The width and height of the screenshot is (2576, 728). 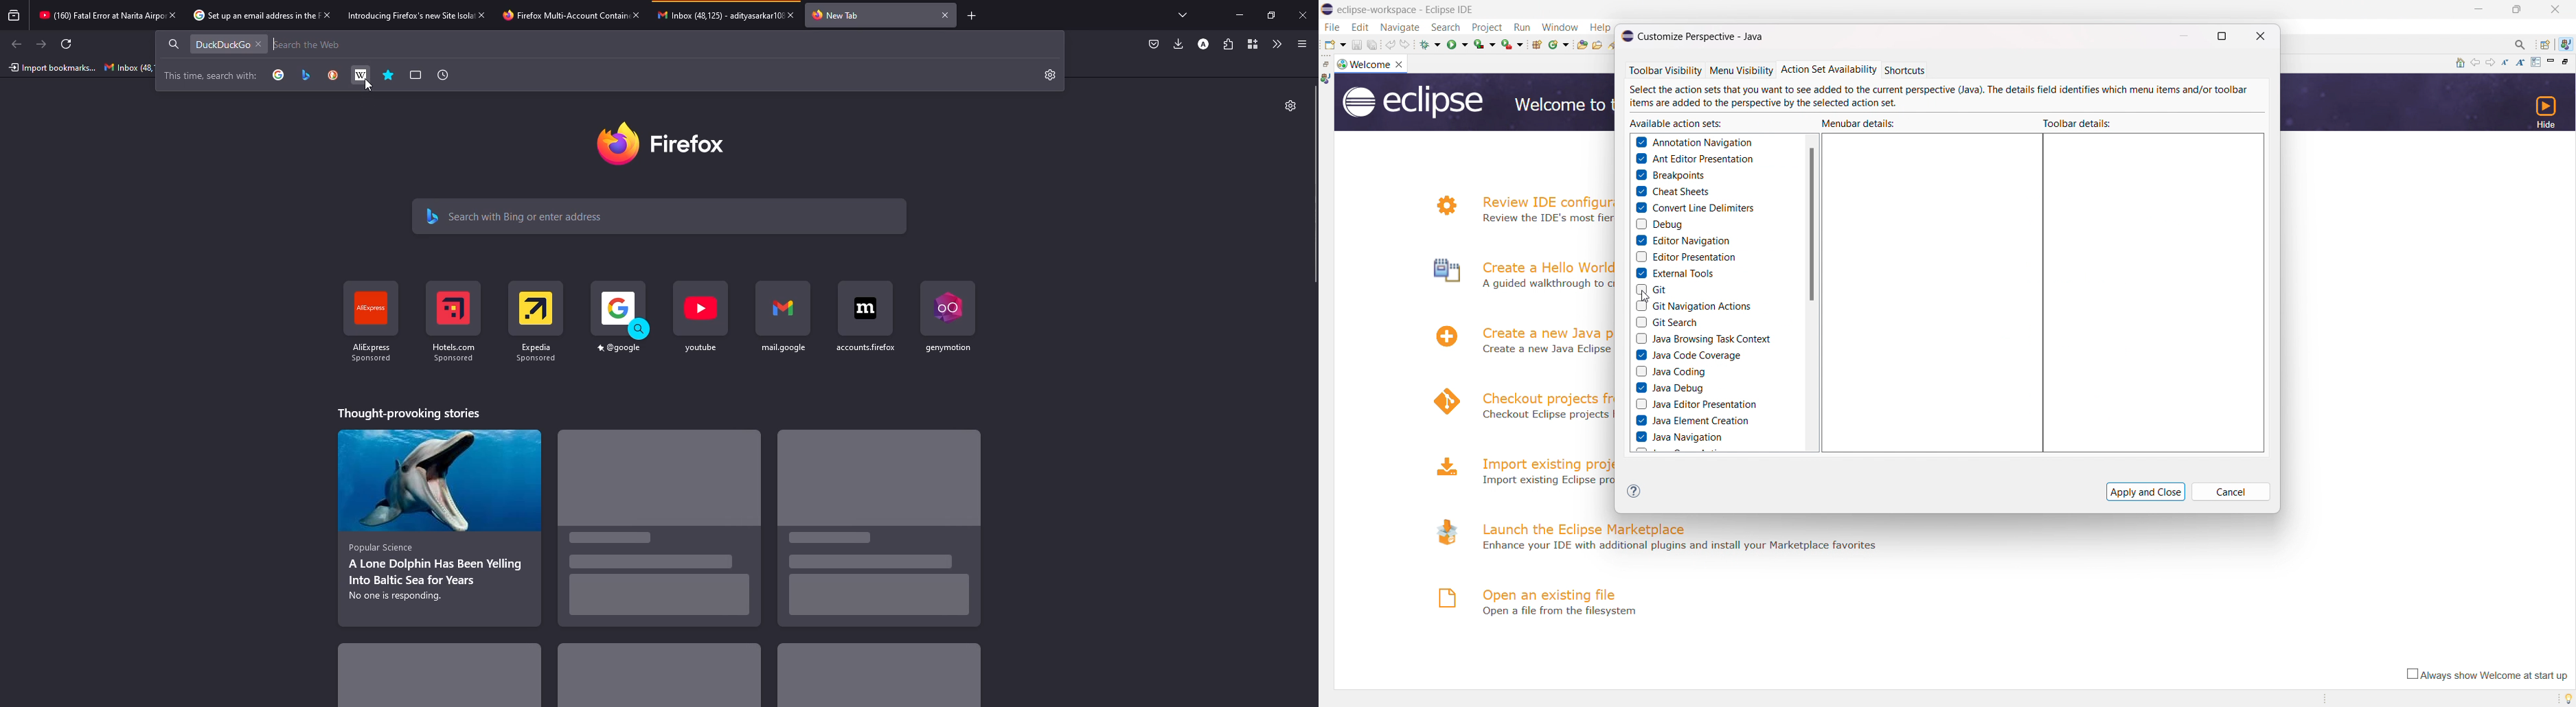 I want to click on open an existing file, so click(x=1550, y=594).